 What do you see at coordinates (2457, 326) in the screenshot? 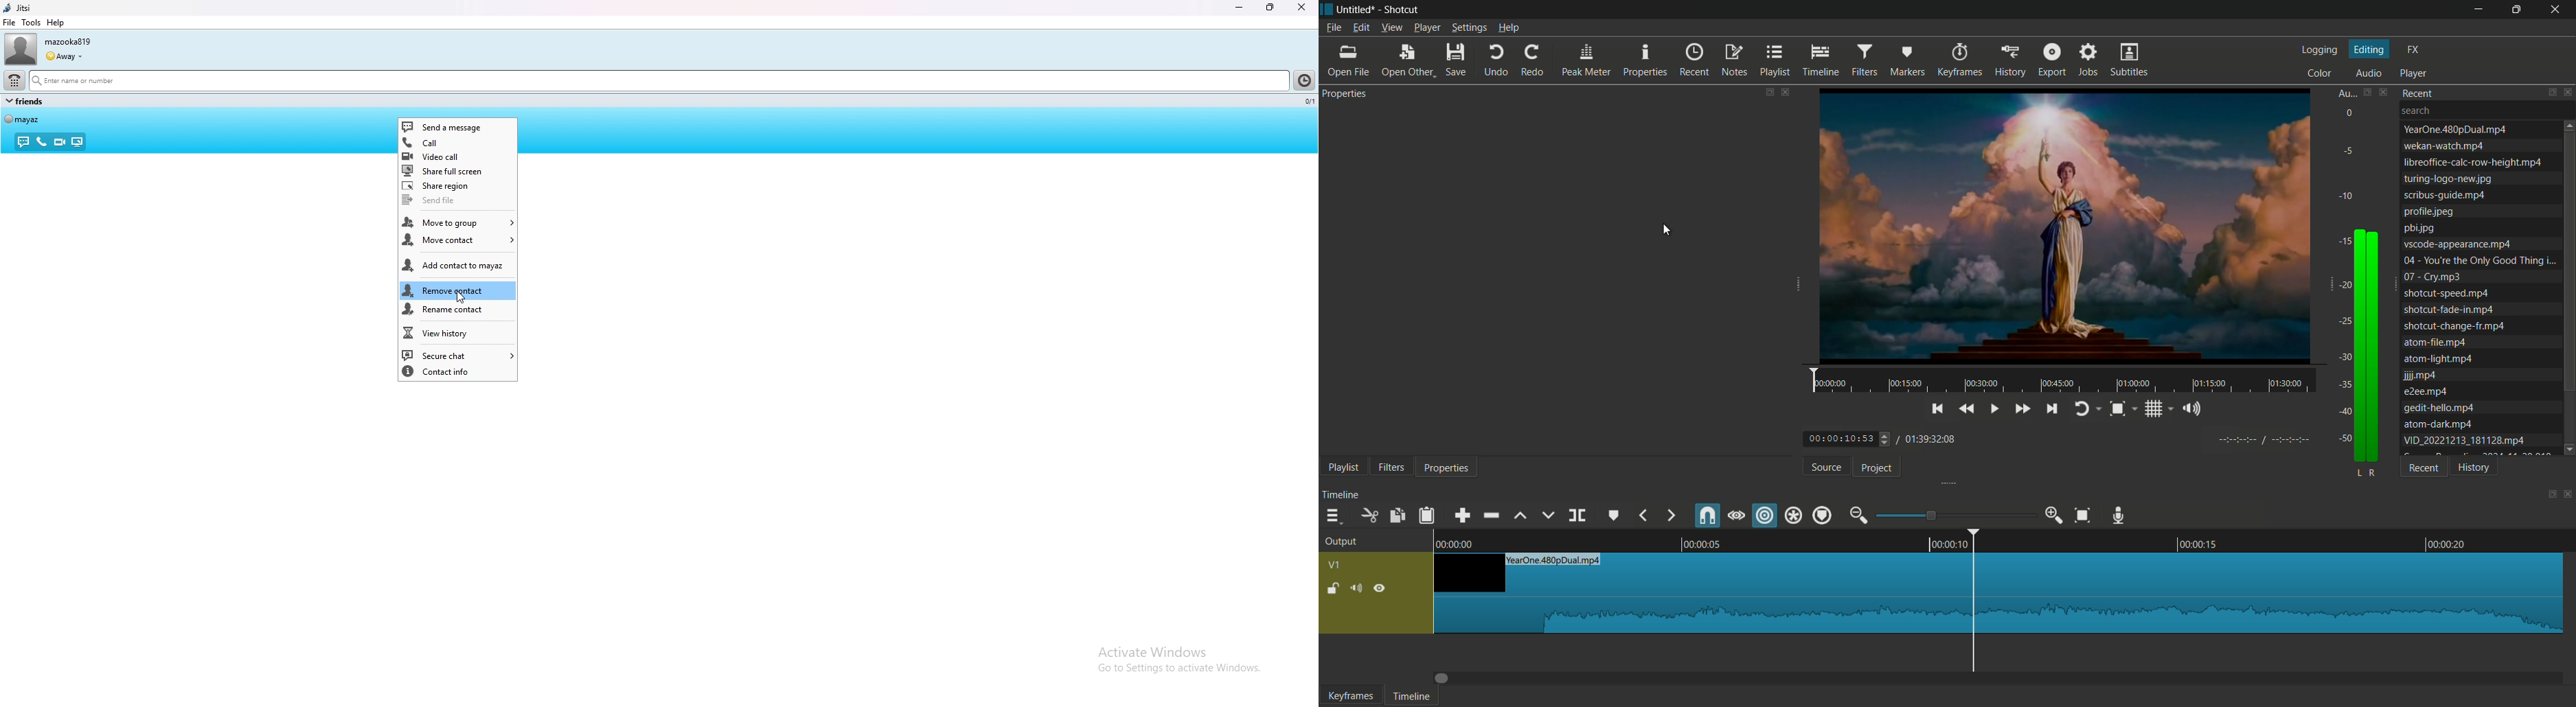
I see `file-13` at bounding box center [2457, 326].